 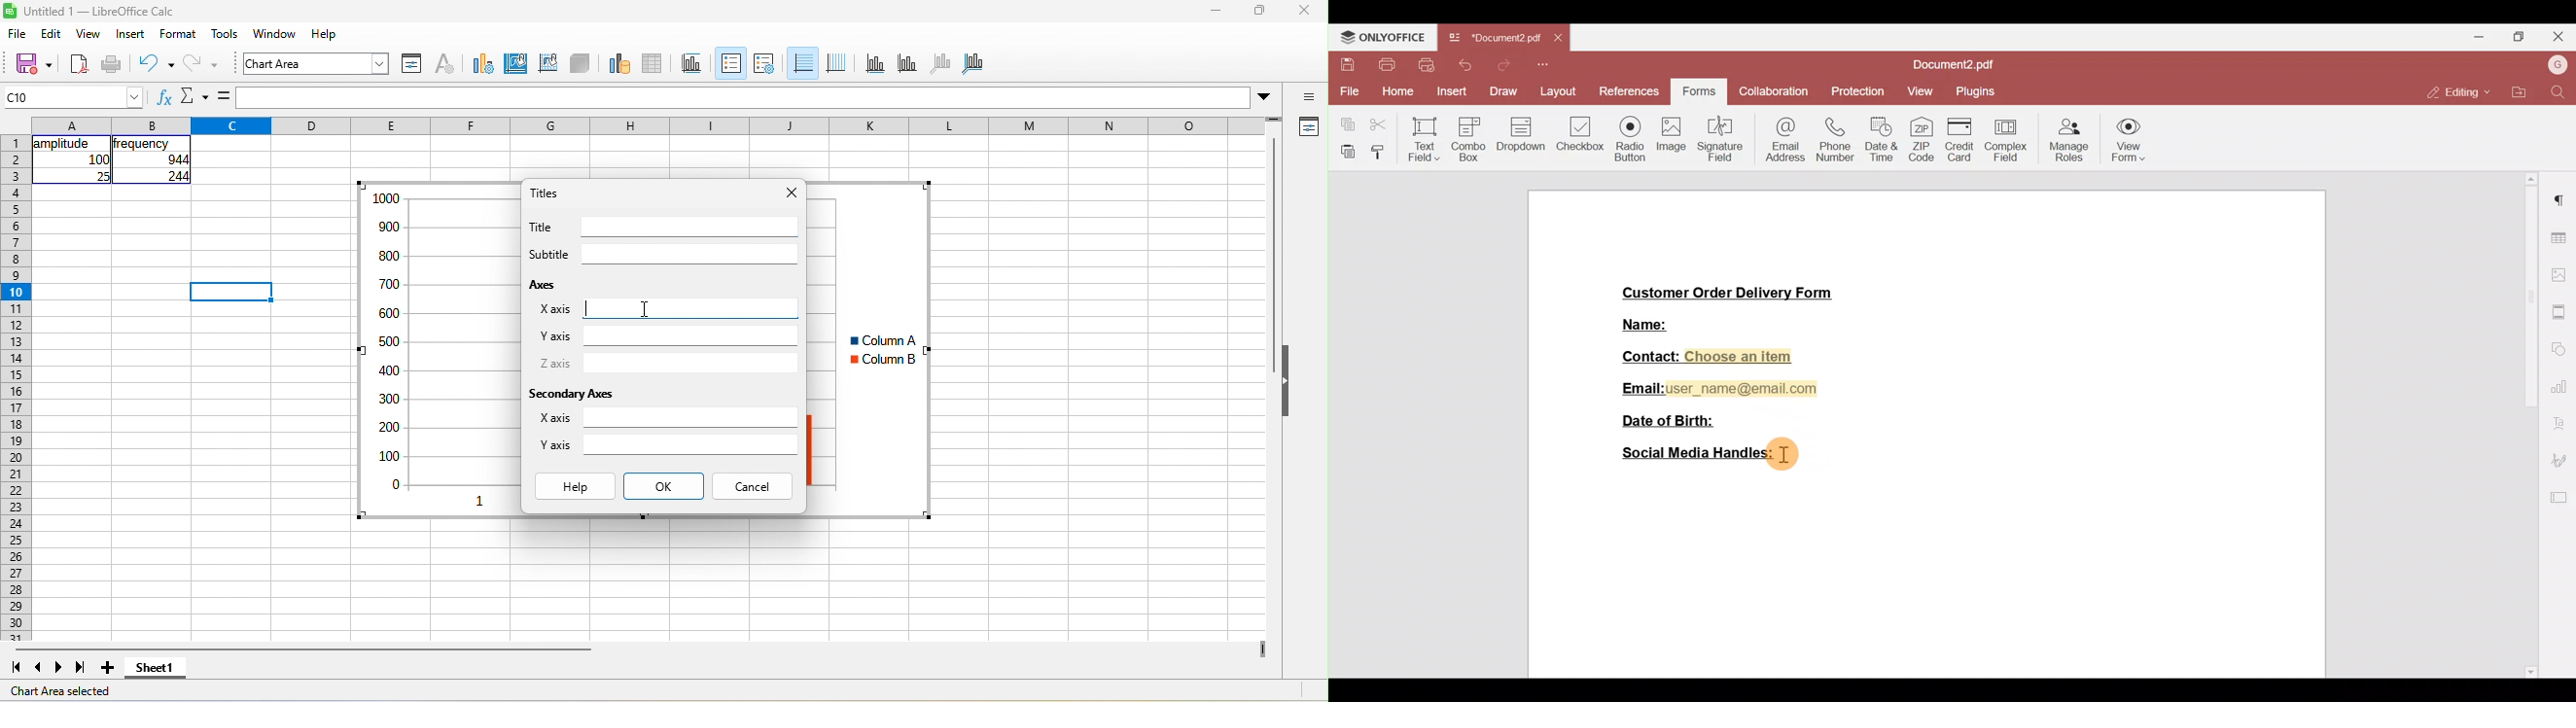 What do you see at coordinates (554, 417) in the screenshot?
I see `X axis` at bounding box center [554, 417].